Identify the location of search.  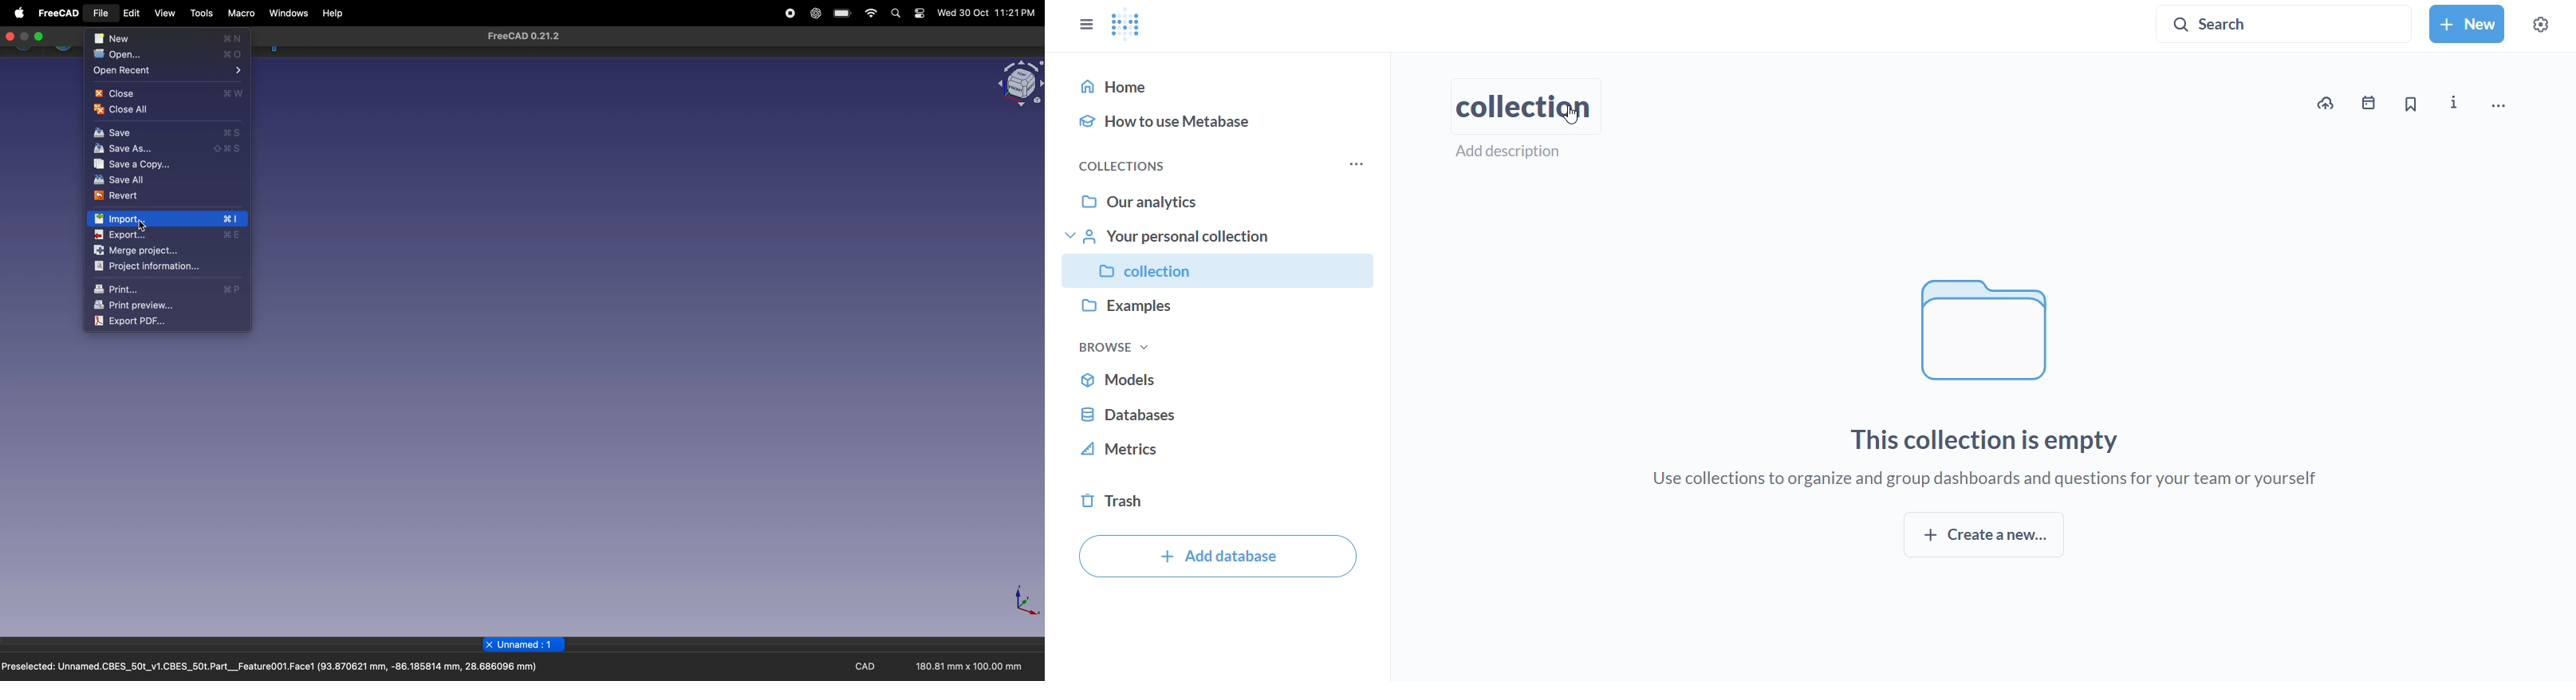
(895, 14).